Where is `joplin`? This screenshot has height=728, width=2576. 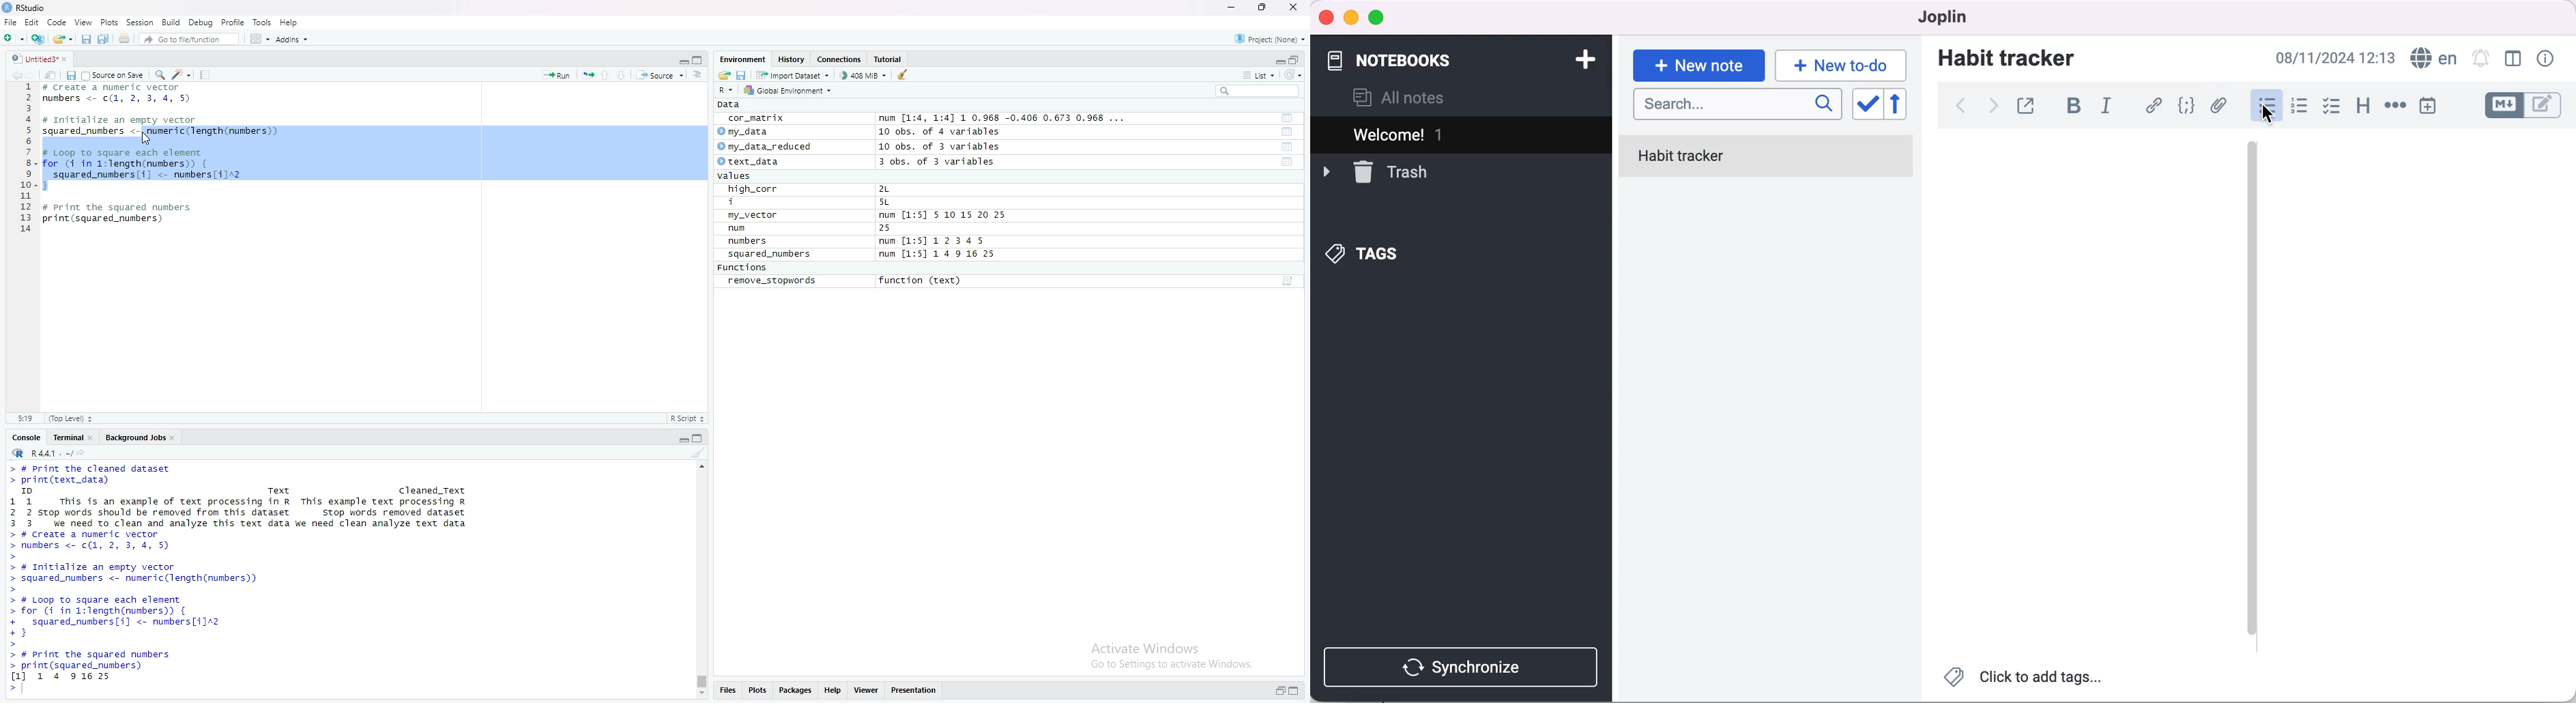 joplin is located at coordinates (1938, 16).